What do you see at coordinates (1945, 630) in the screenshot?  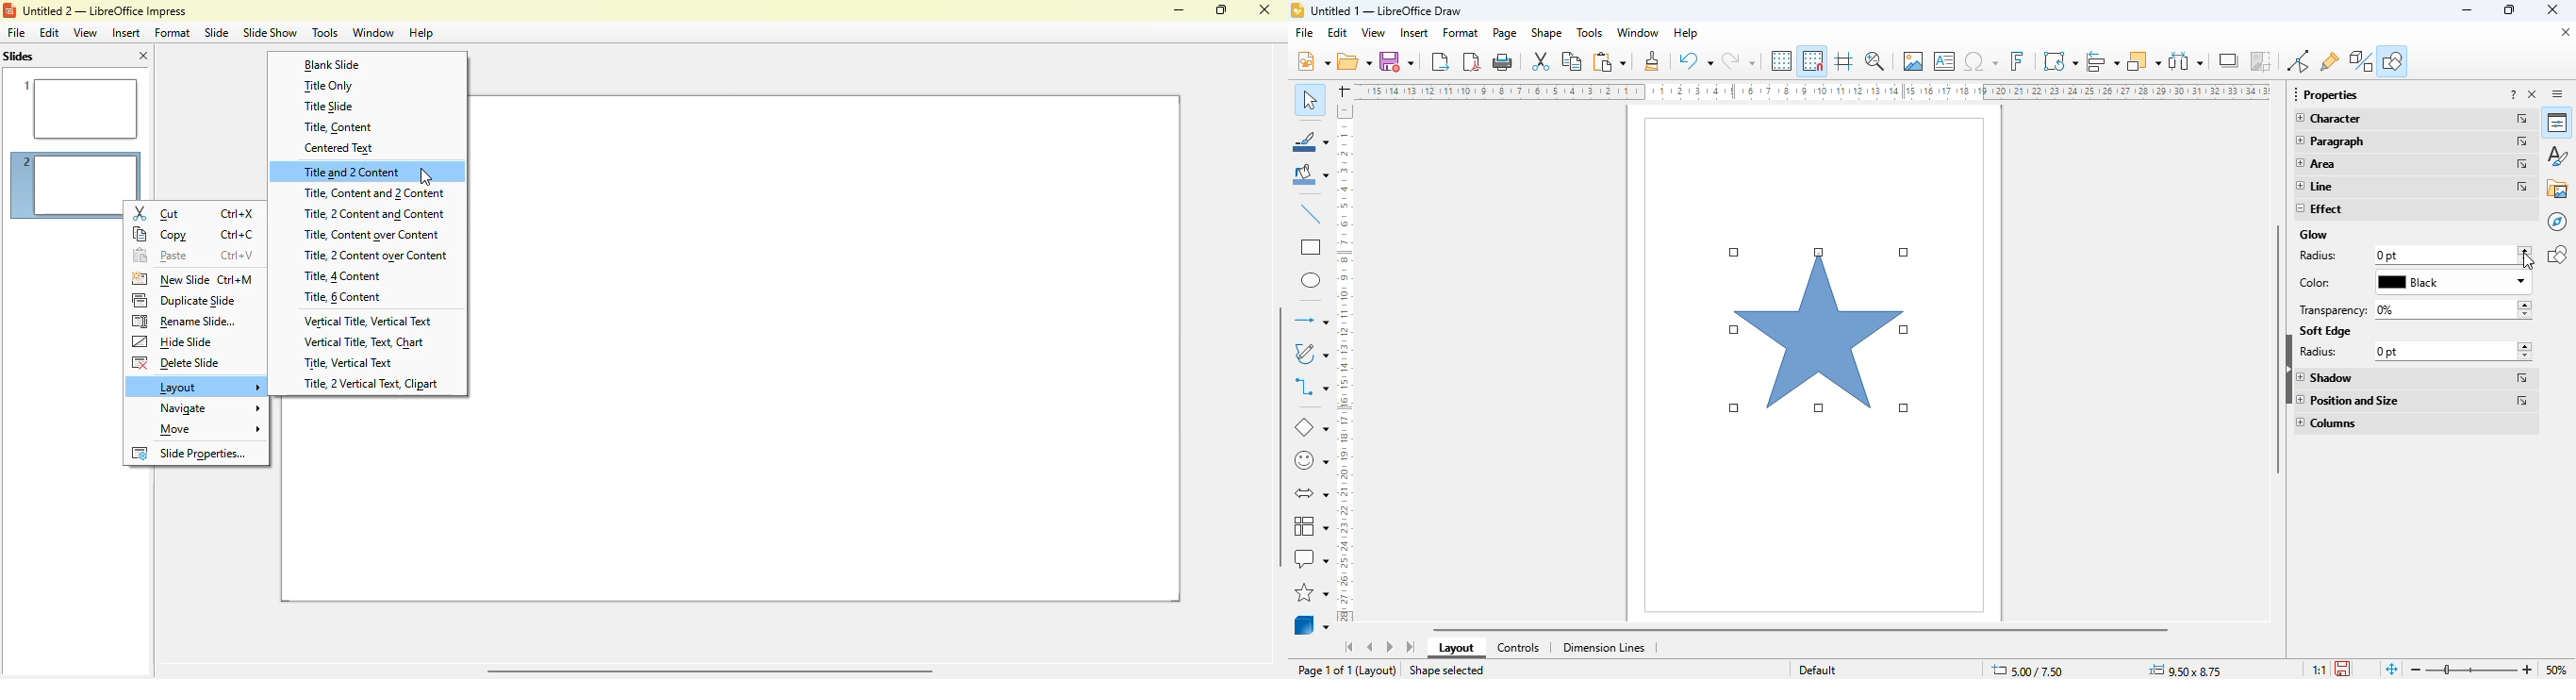 I see `horizontal scroll bar` at bounding box center [1945, 630].